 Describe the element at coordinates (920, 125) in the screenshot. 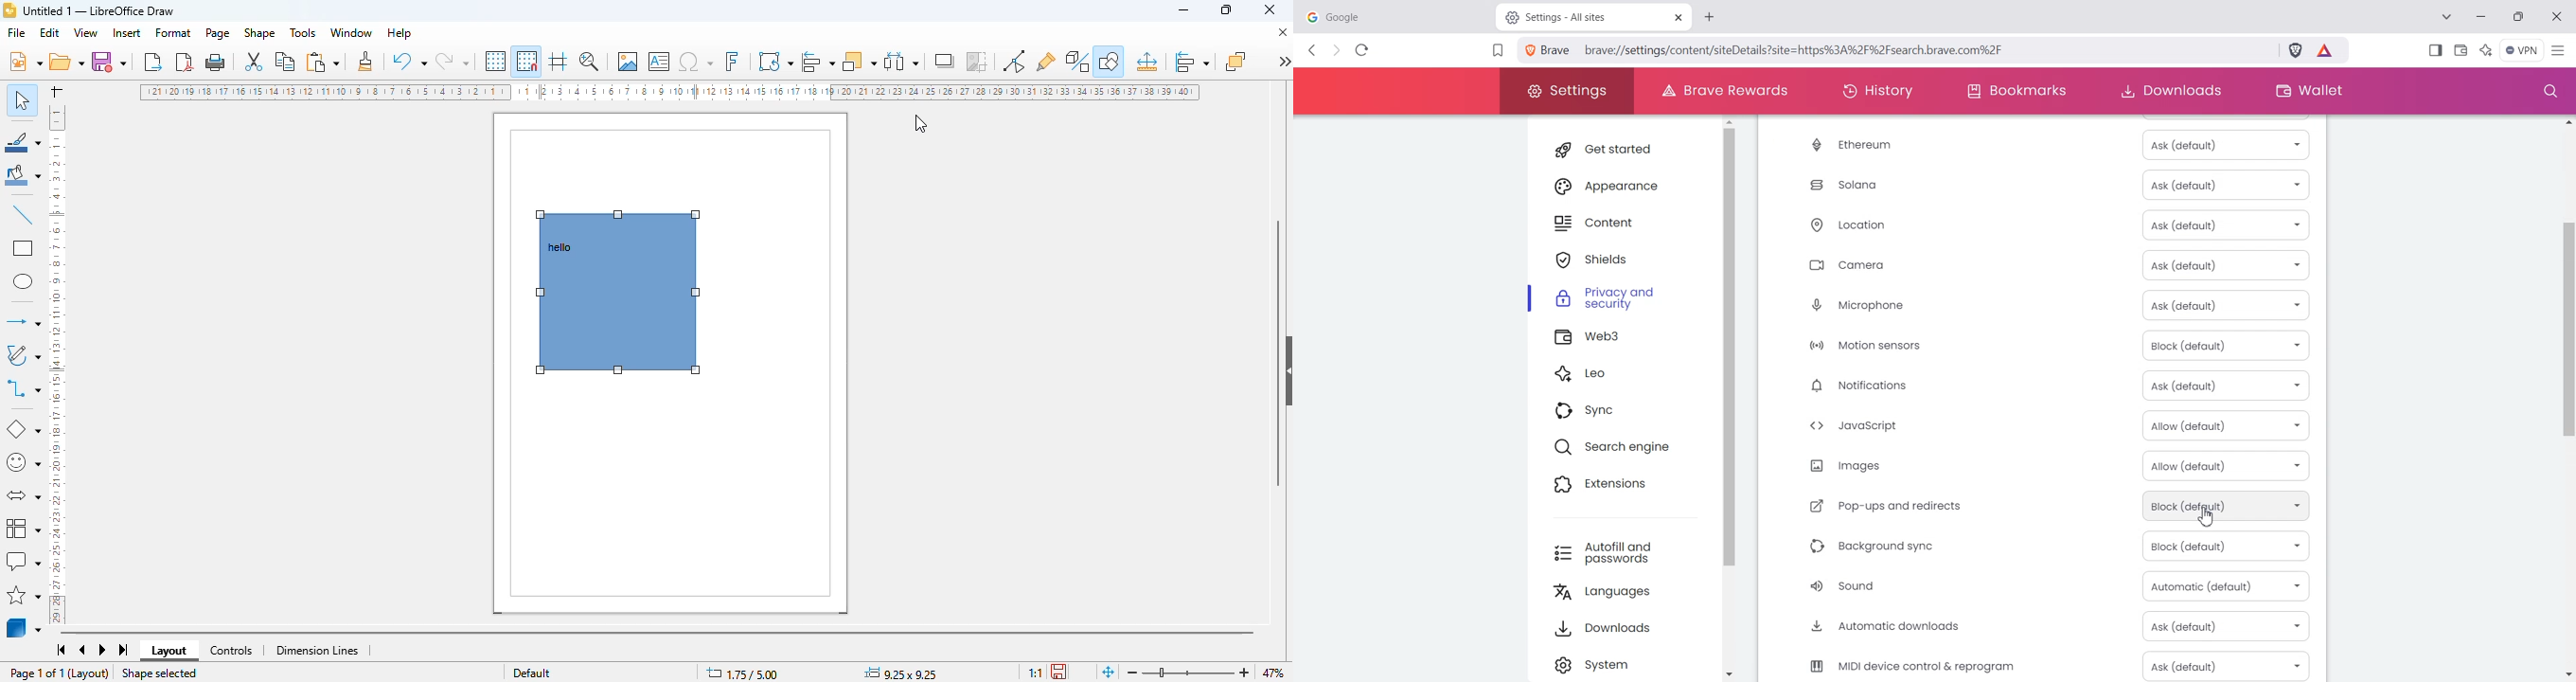

I see `cursor` at that location.